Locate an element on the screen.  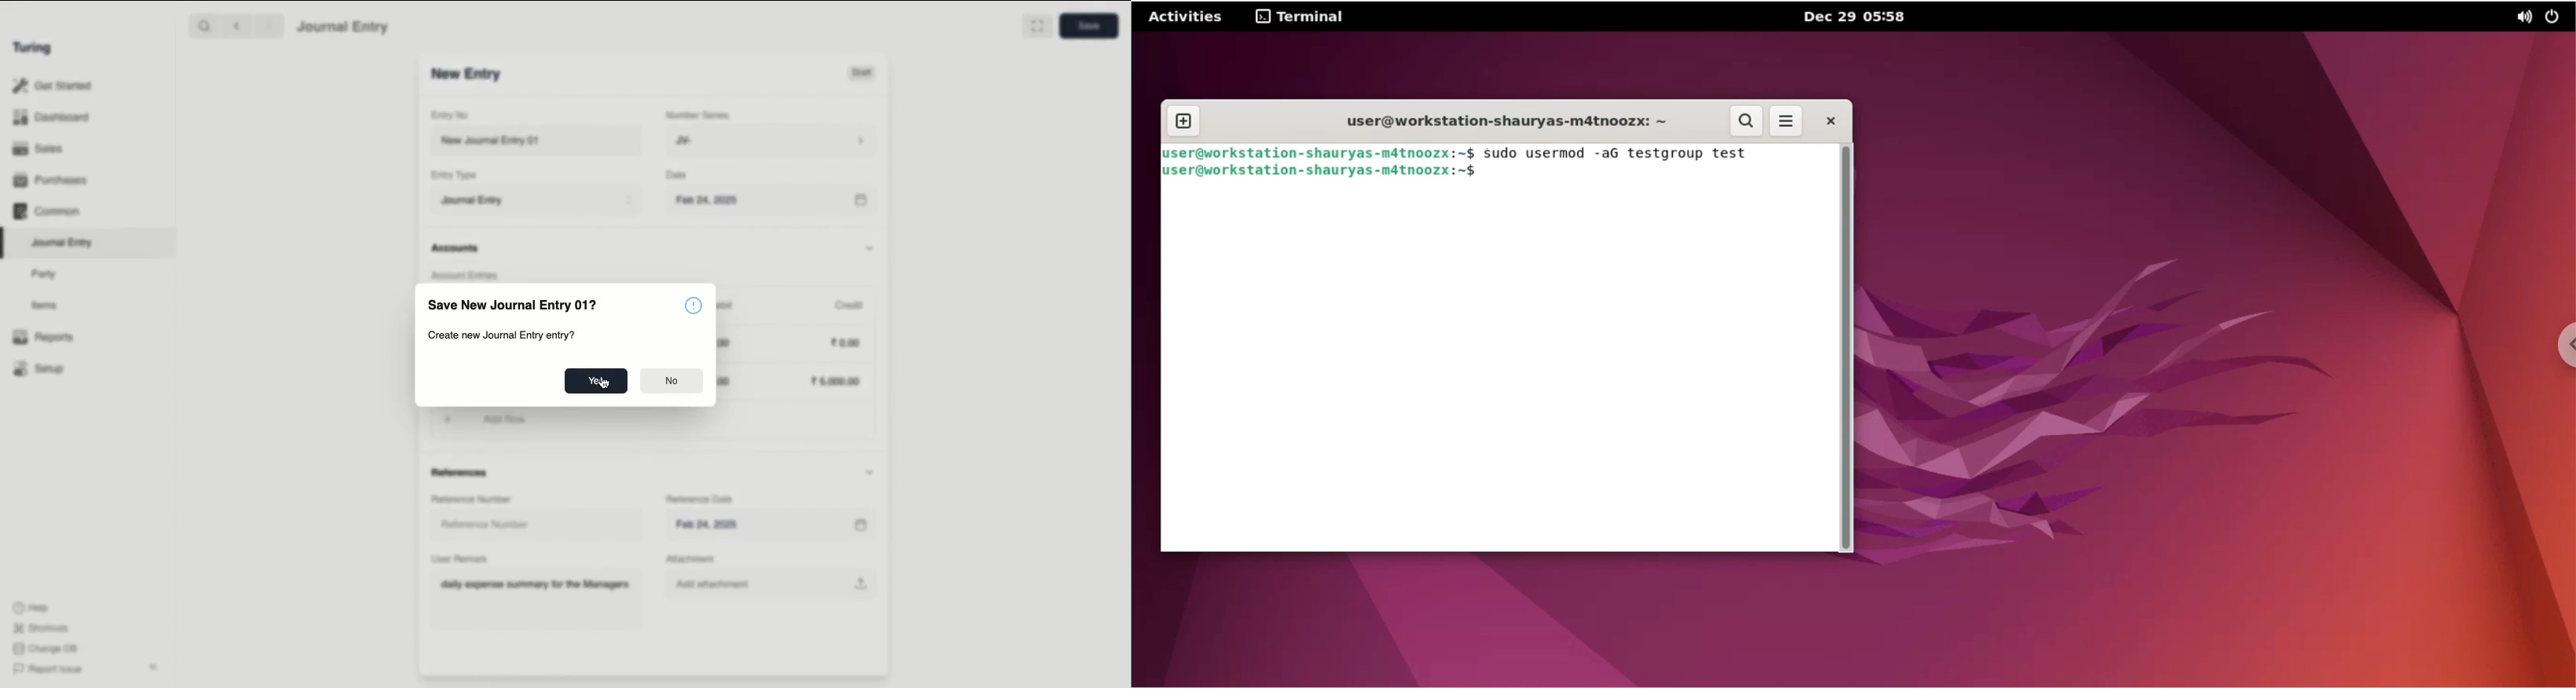
Journal Entry is located at coordinates (344, 27).